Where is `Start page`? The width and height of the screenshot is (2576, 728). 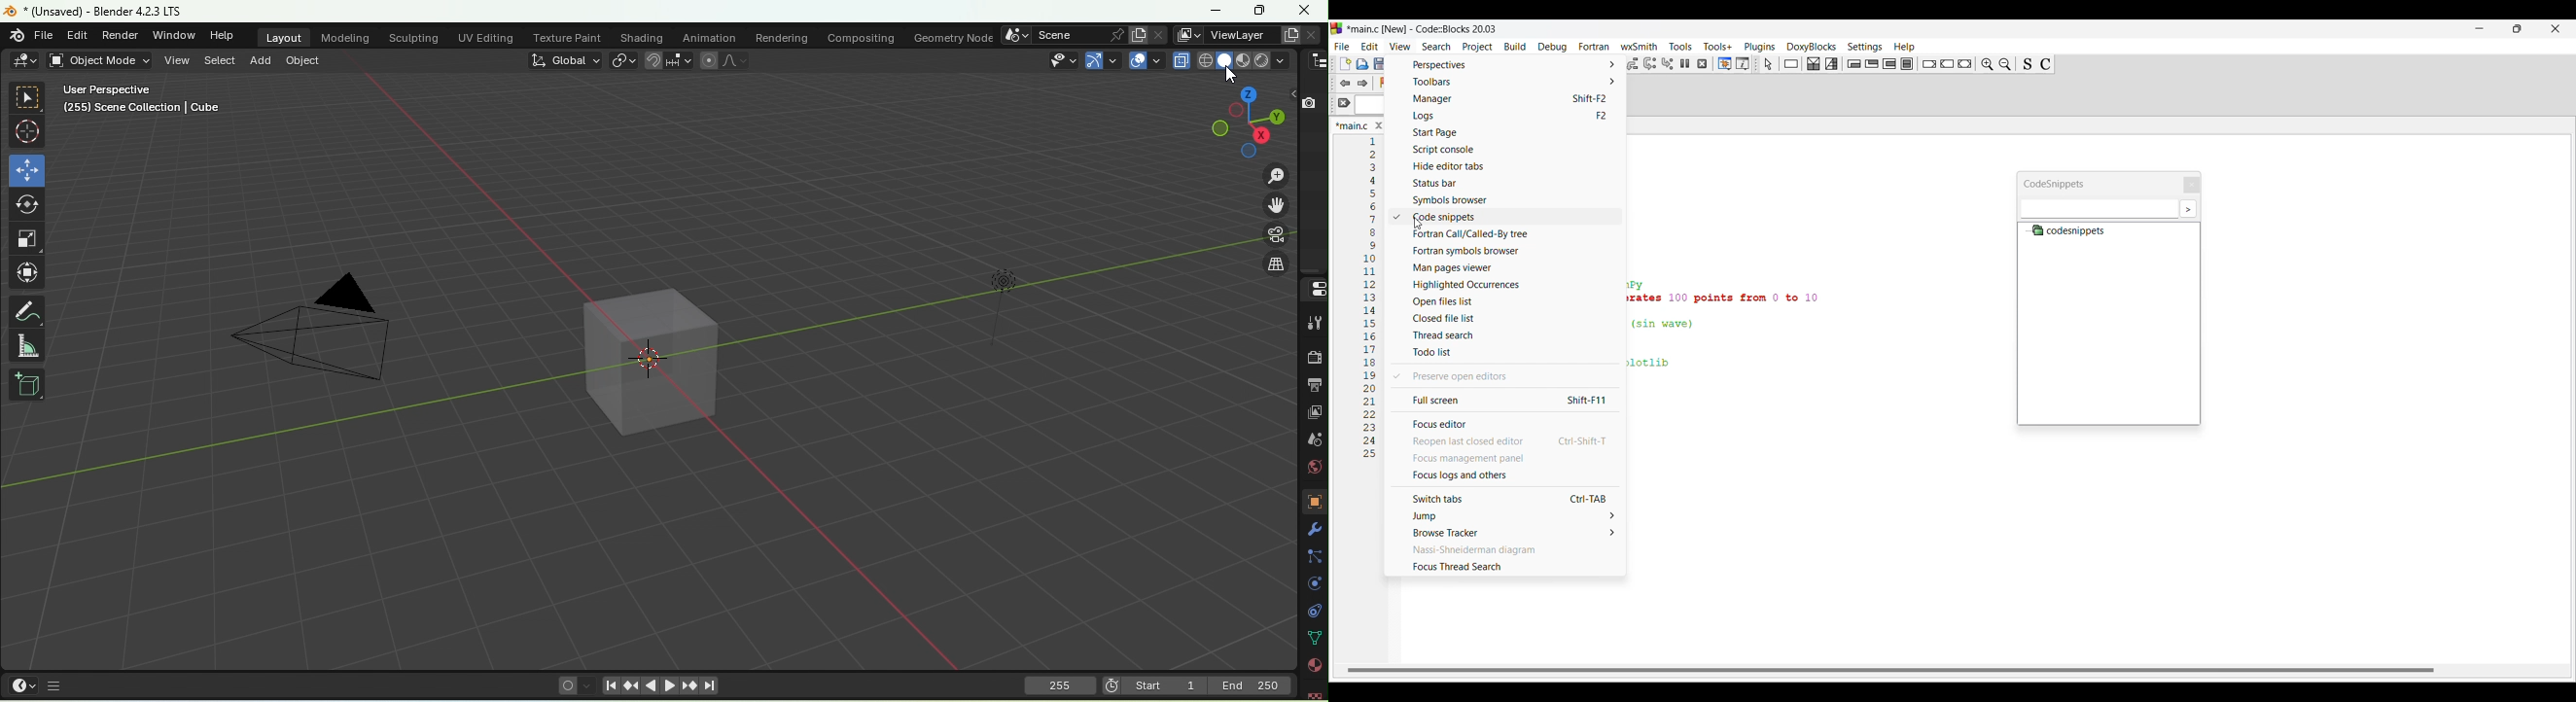 Start page is located at coordinates (1514, 133).